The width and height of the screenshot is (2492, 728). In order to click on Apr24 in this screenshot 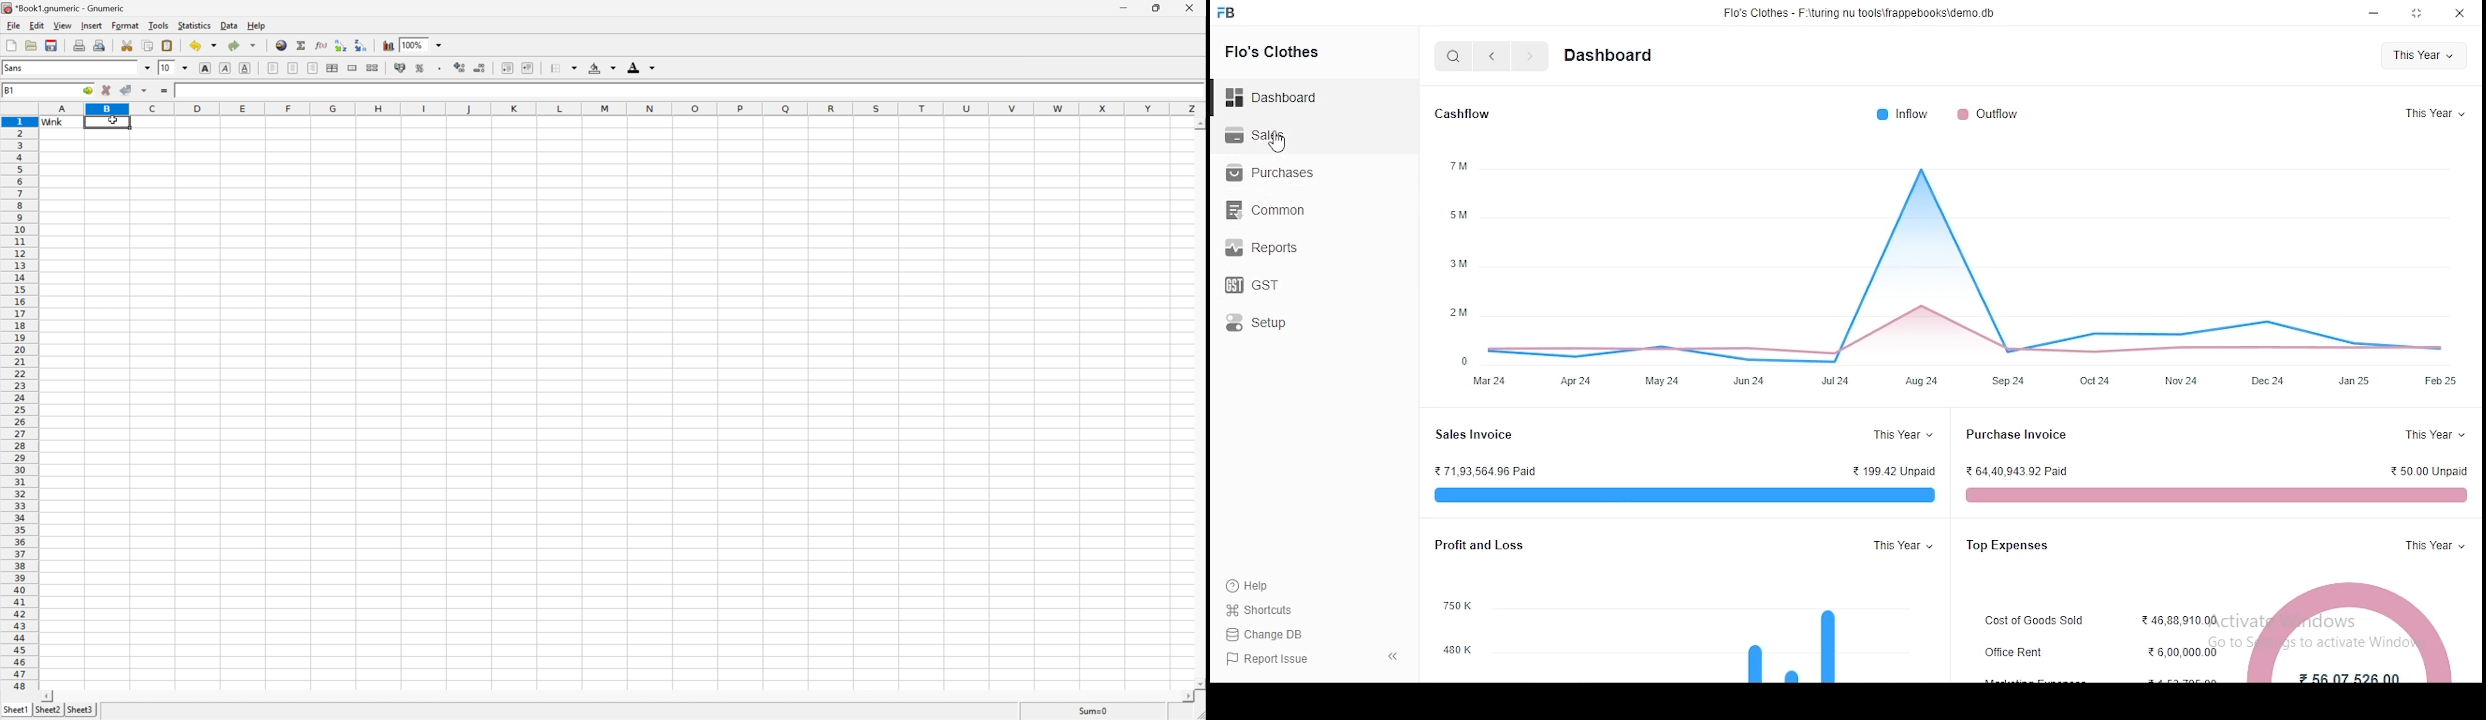, I will do `click(1576, 380)`.